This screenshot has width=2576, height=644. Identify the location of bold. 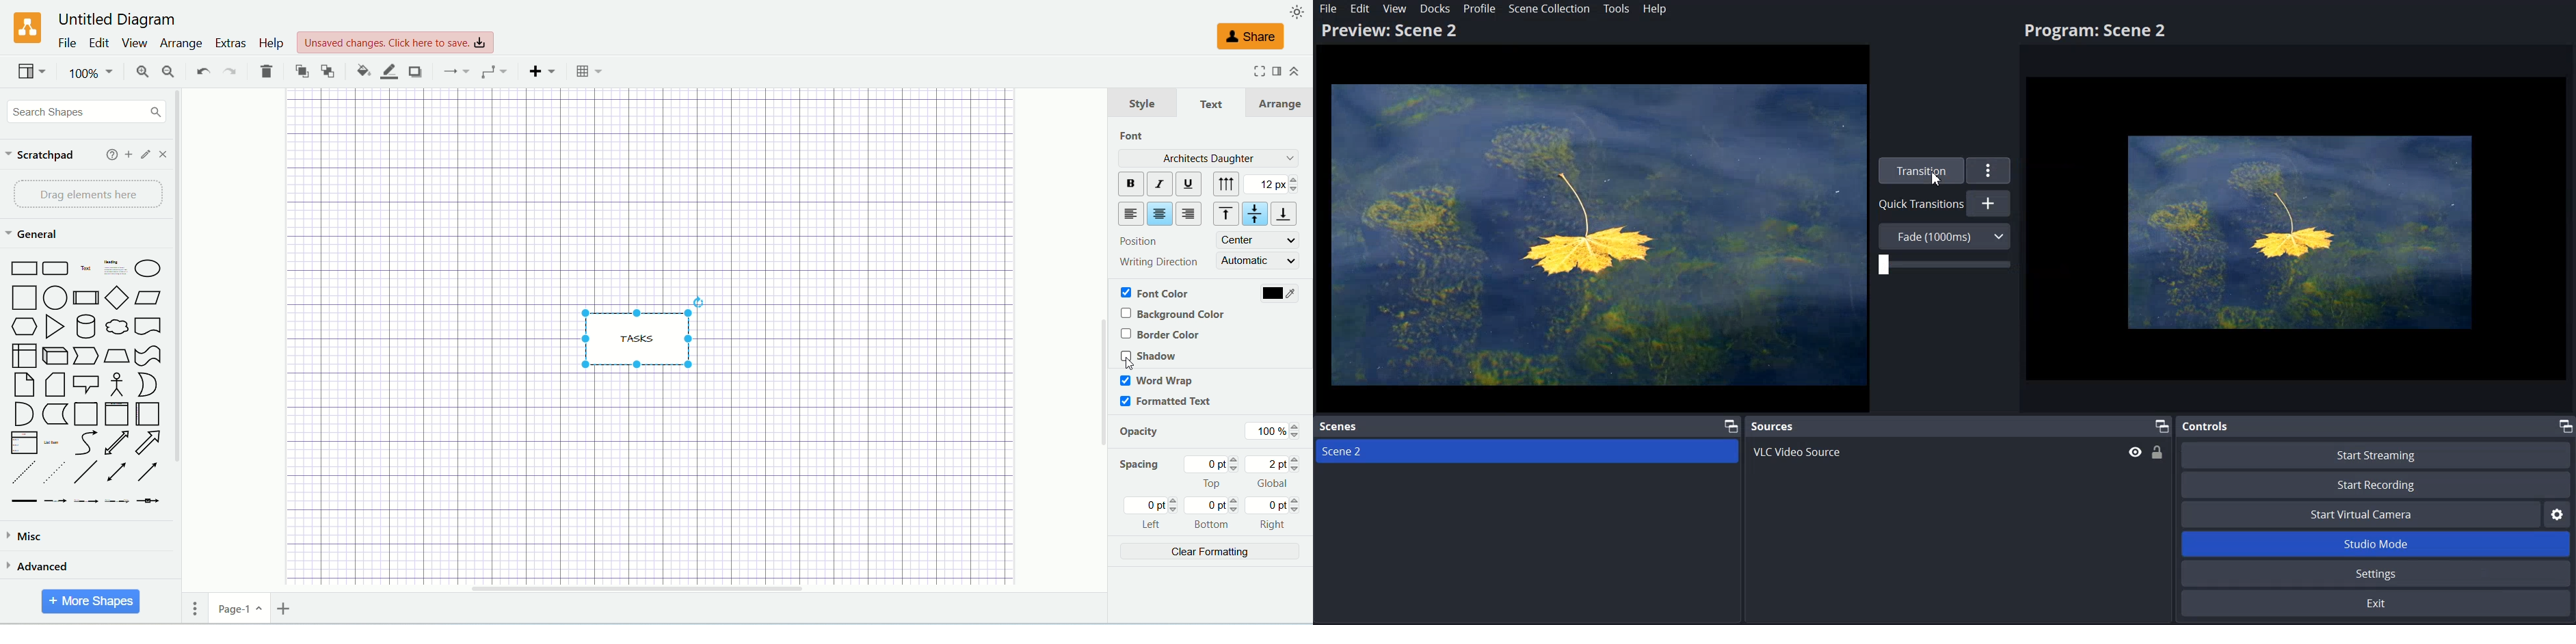
(1129, 185).